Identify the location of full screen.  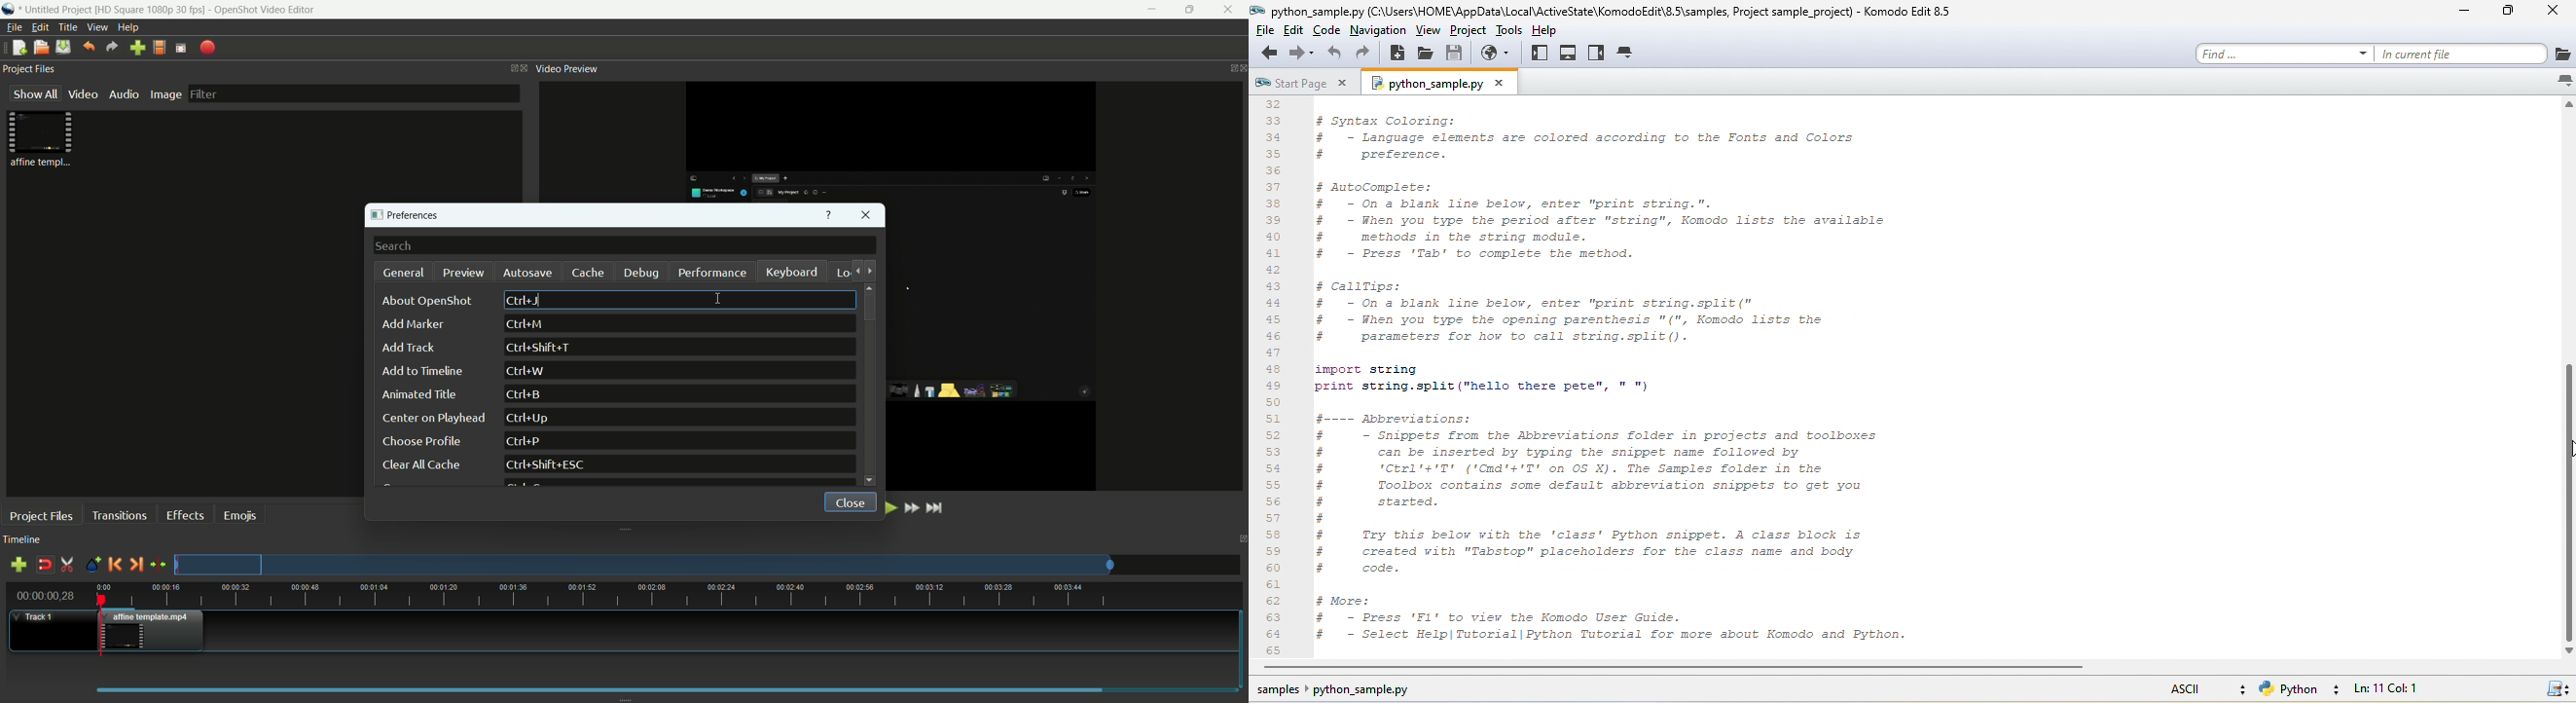
(181, 47).